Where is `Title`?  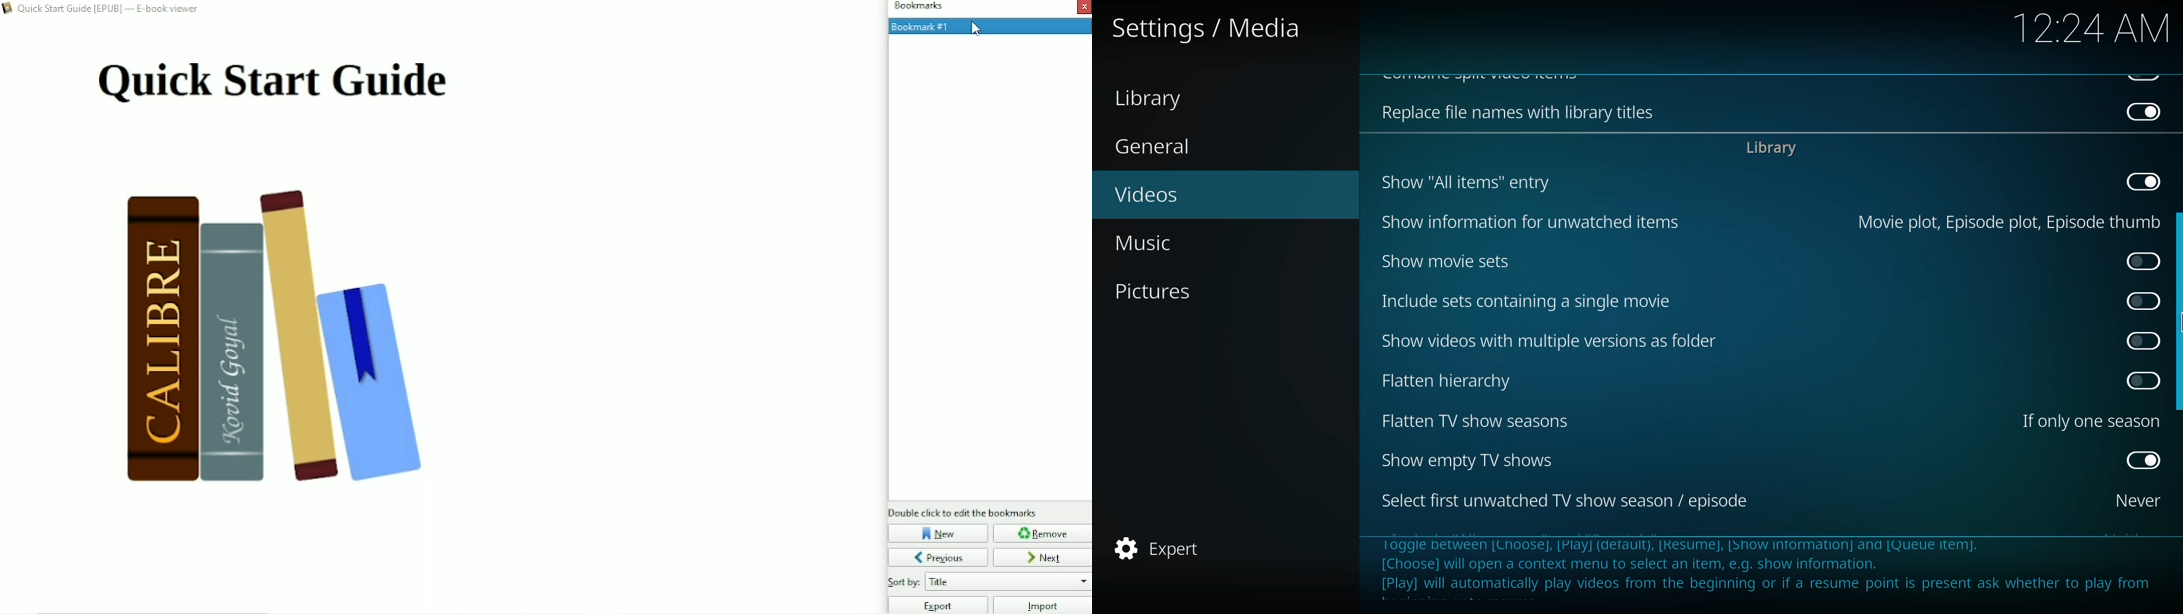 Title is located at coordinates (278, 86).